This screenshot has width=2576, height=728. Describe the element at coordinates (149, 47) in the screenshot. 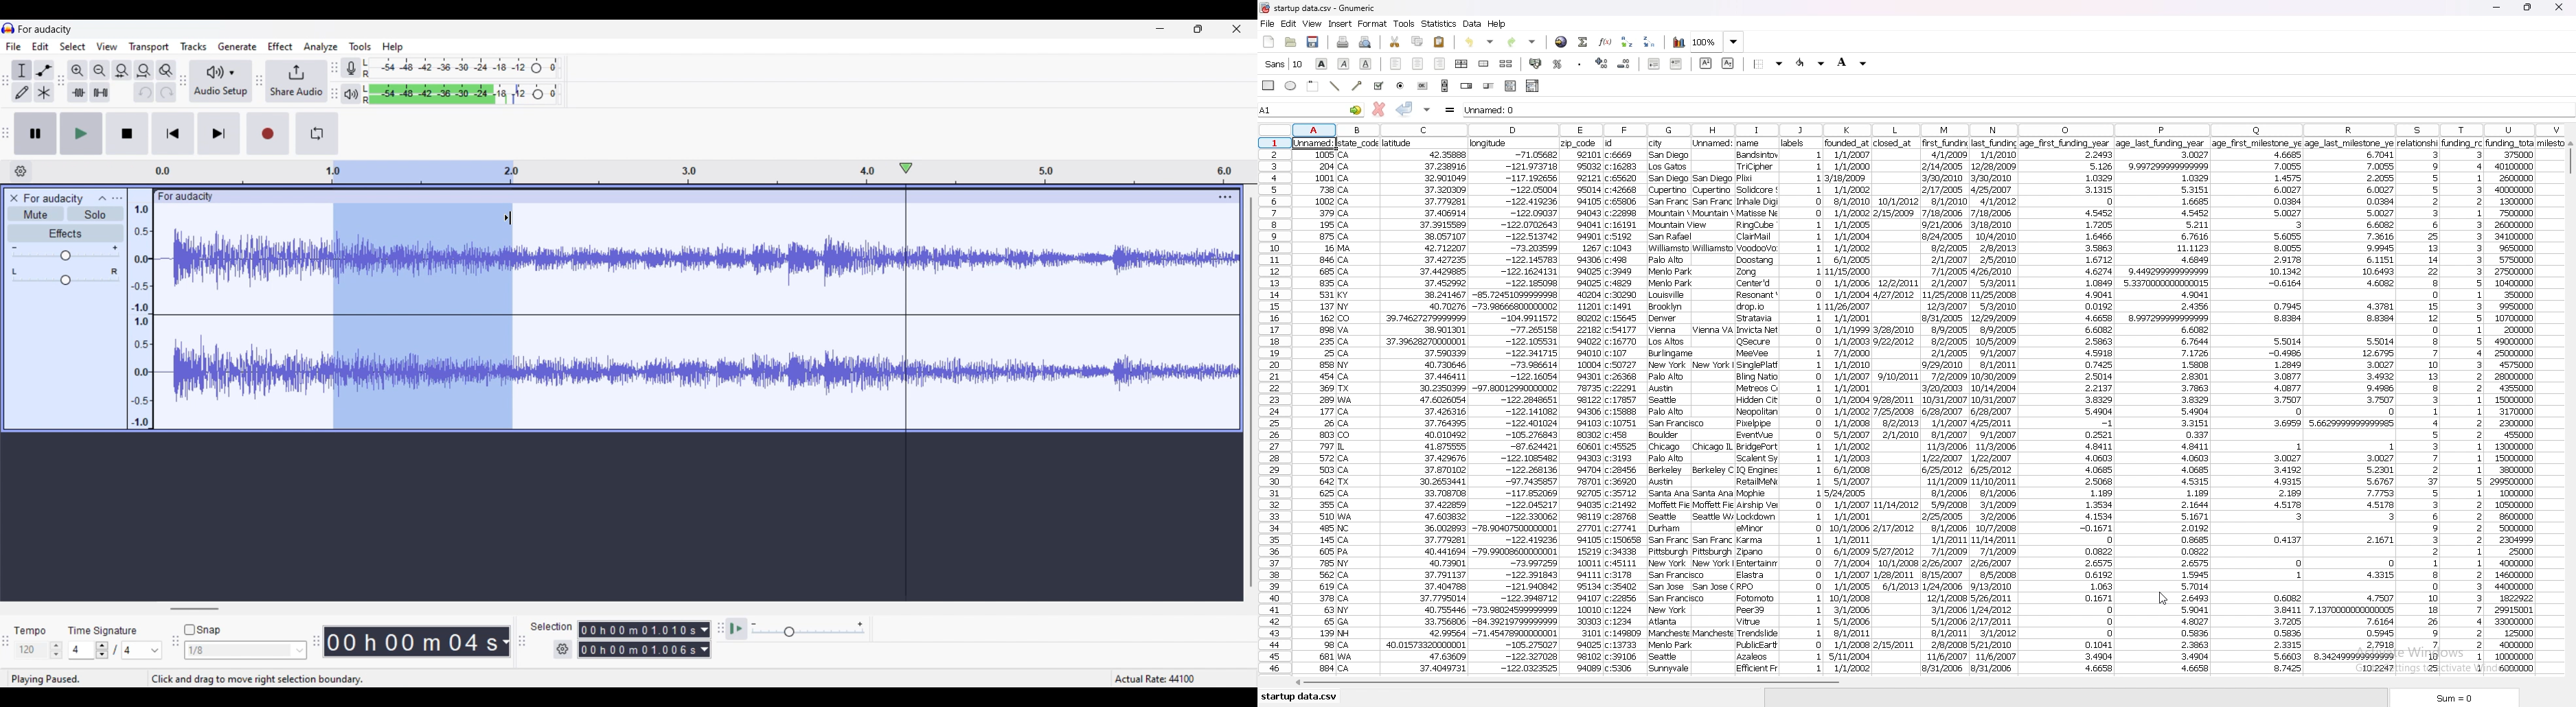

I see `Transport menu` at that location.